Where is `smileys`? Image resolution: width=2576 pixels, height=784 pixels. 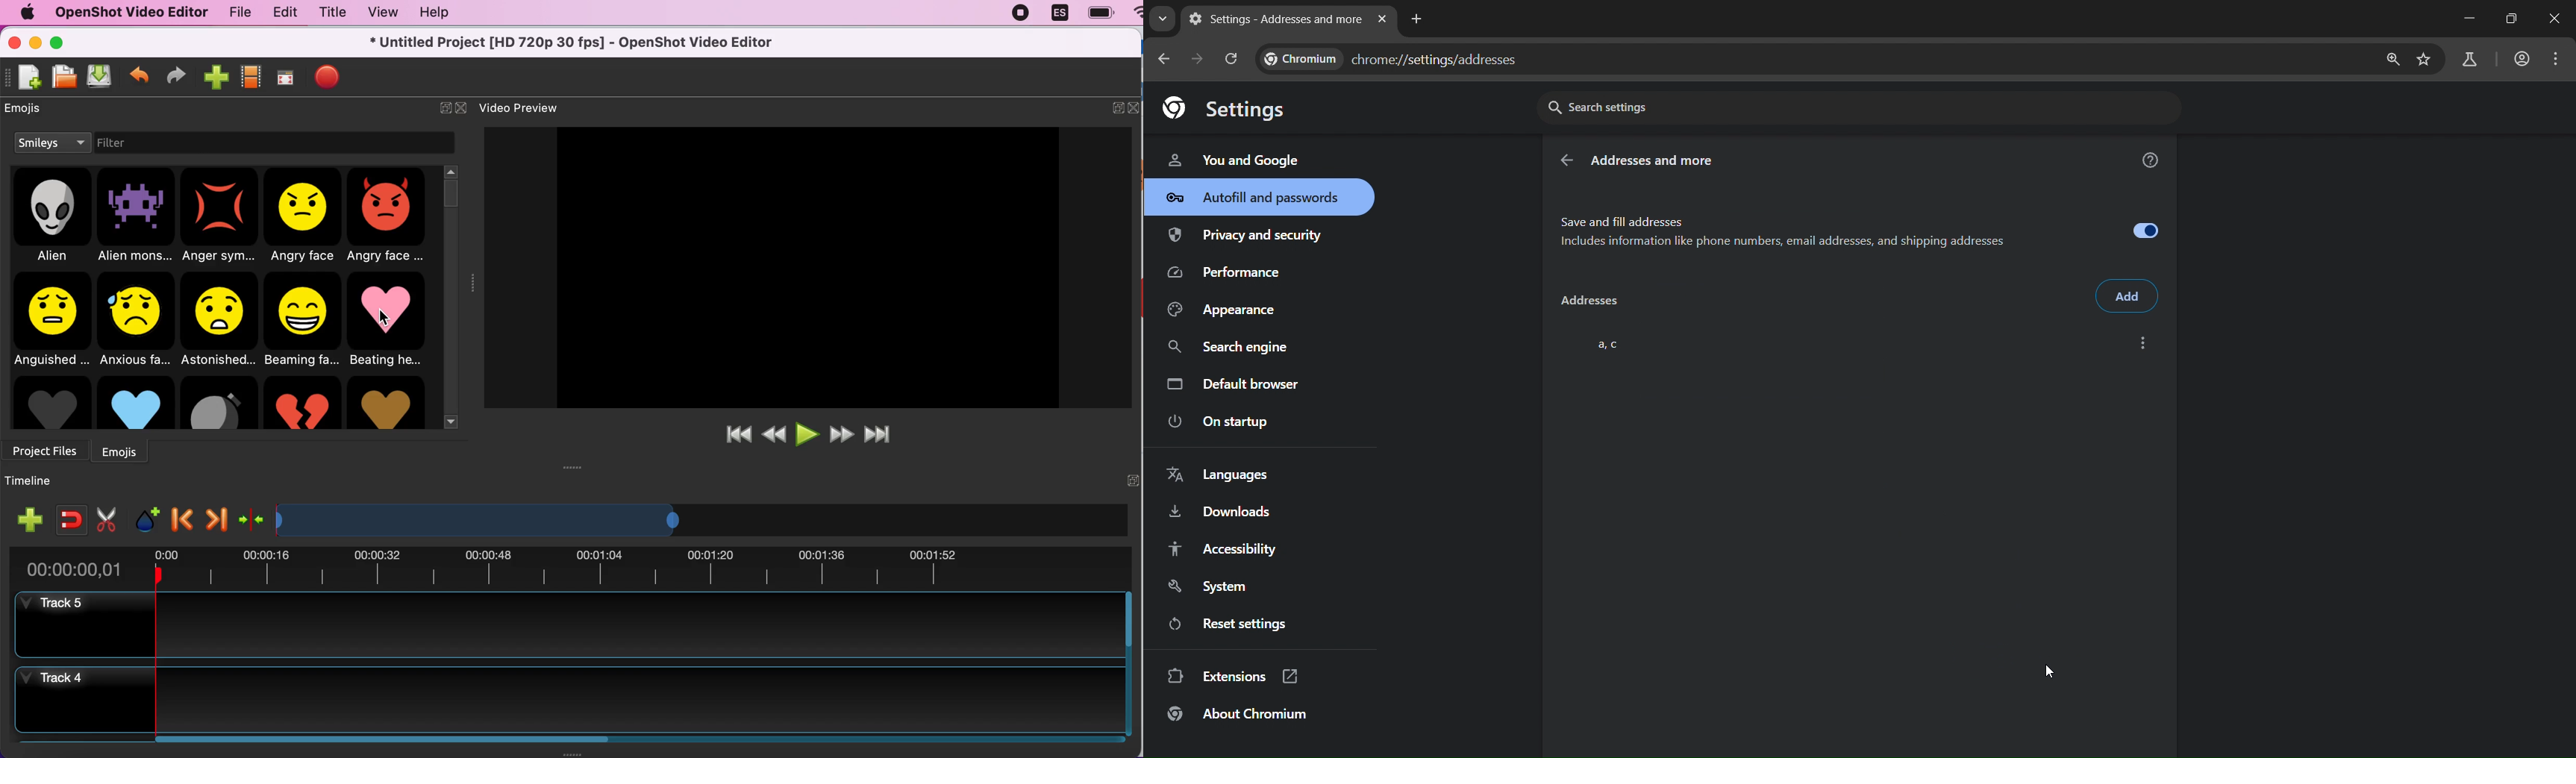
smileys is located at coordinates (52, 144).